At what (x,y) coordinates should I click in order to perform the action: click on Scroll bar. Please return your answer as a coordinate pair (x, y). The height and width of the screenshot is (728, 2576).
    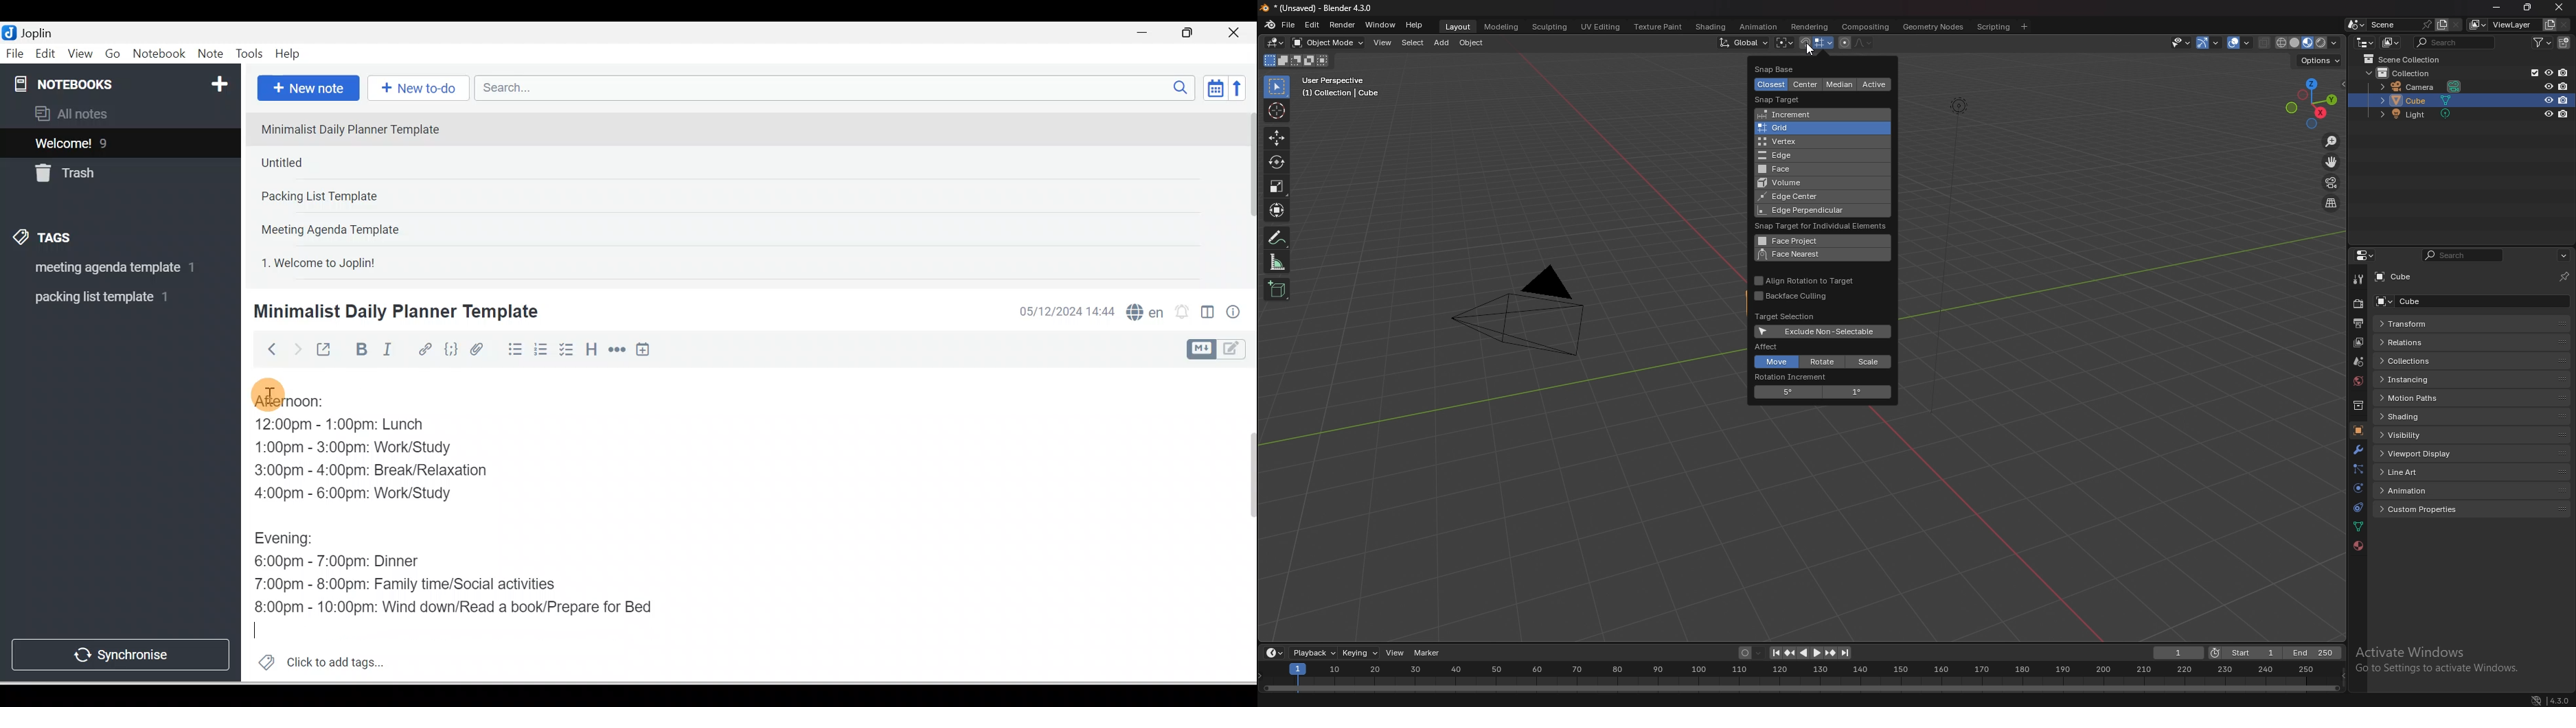
    Looking at the image, I should click on (1243, 525).